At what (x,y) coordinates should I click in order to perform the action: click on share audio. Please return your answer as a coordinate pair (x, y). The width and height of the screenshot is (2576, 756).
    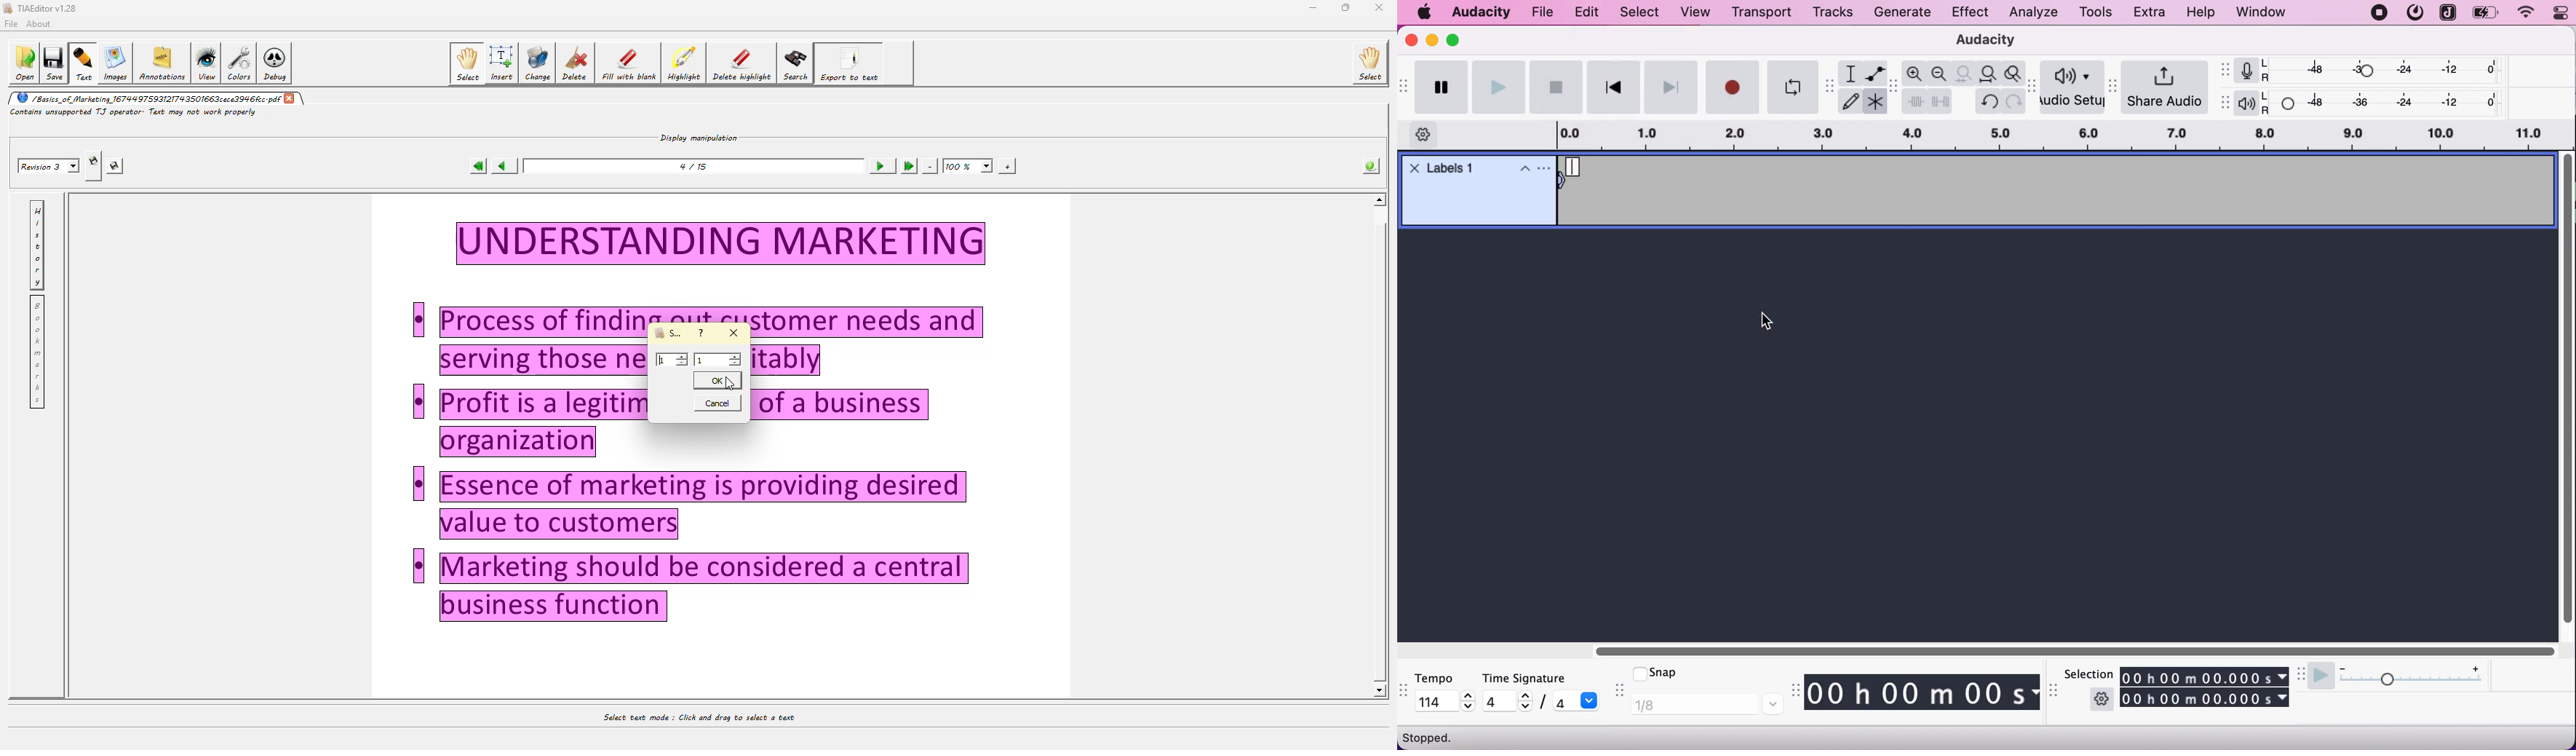
    Looking at the image, I should click on (2169, 86).